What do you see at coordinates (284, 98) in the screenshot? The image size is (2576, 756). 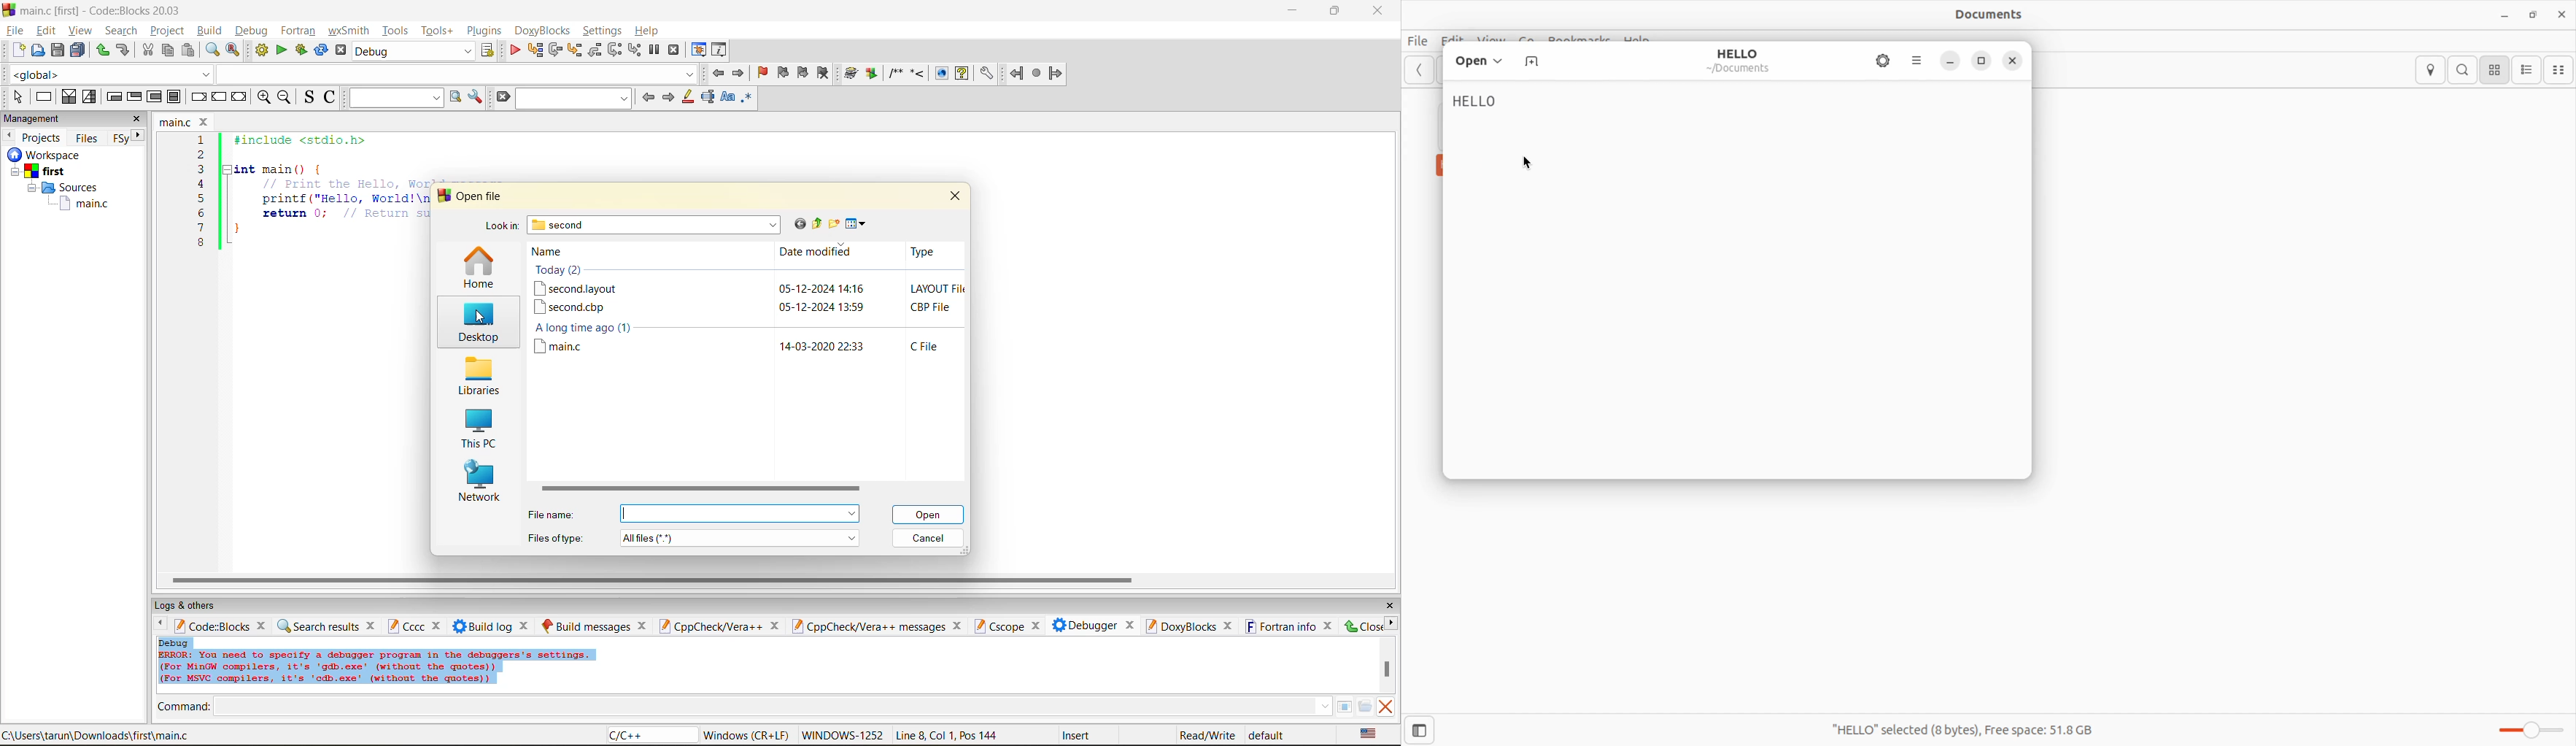 I see `zoom out` at bounding box center [284, 98].